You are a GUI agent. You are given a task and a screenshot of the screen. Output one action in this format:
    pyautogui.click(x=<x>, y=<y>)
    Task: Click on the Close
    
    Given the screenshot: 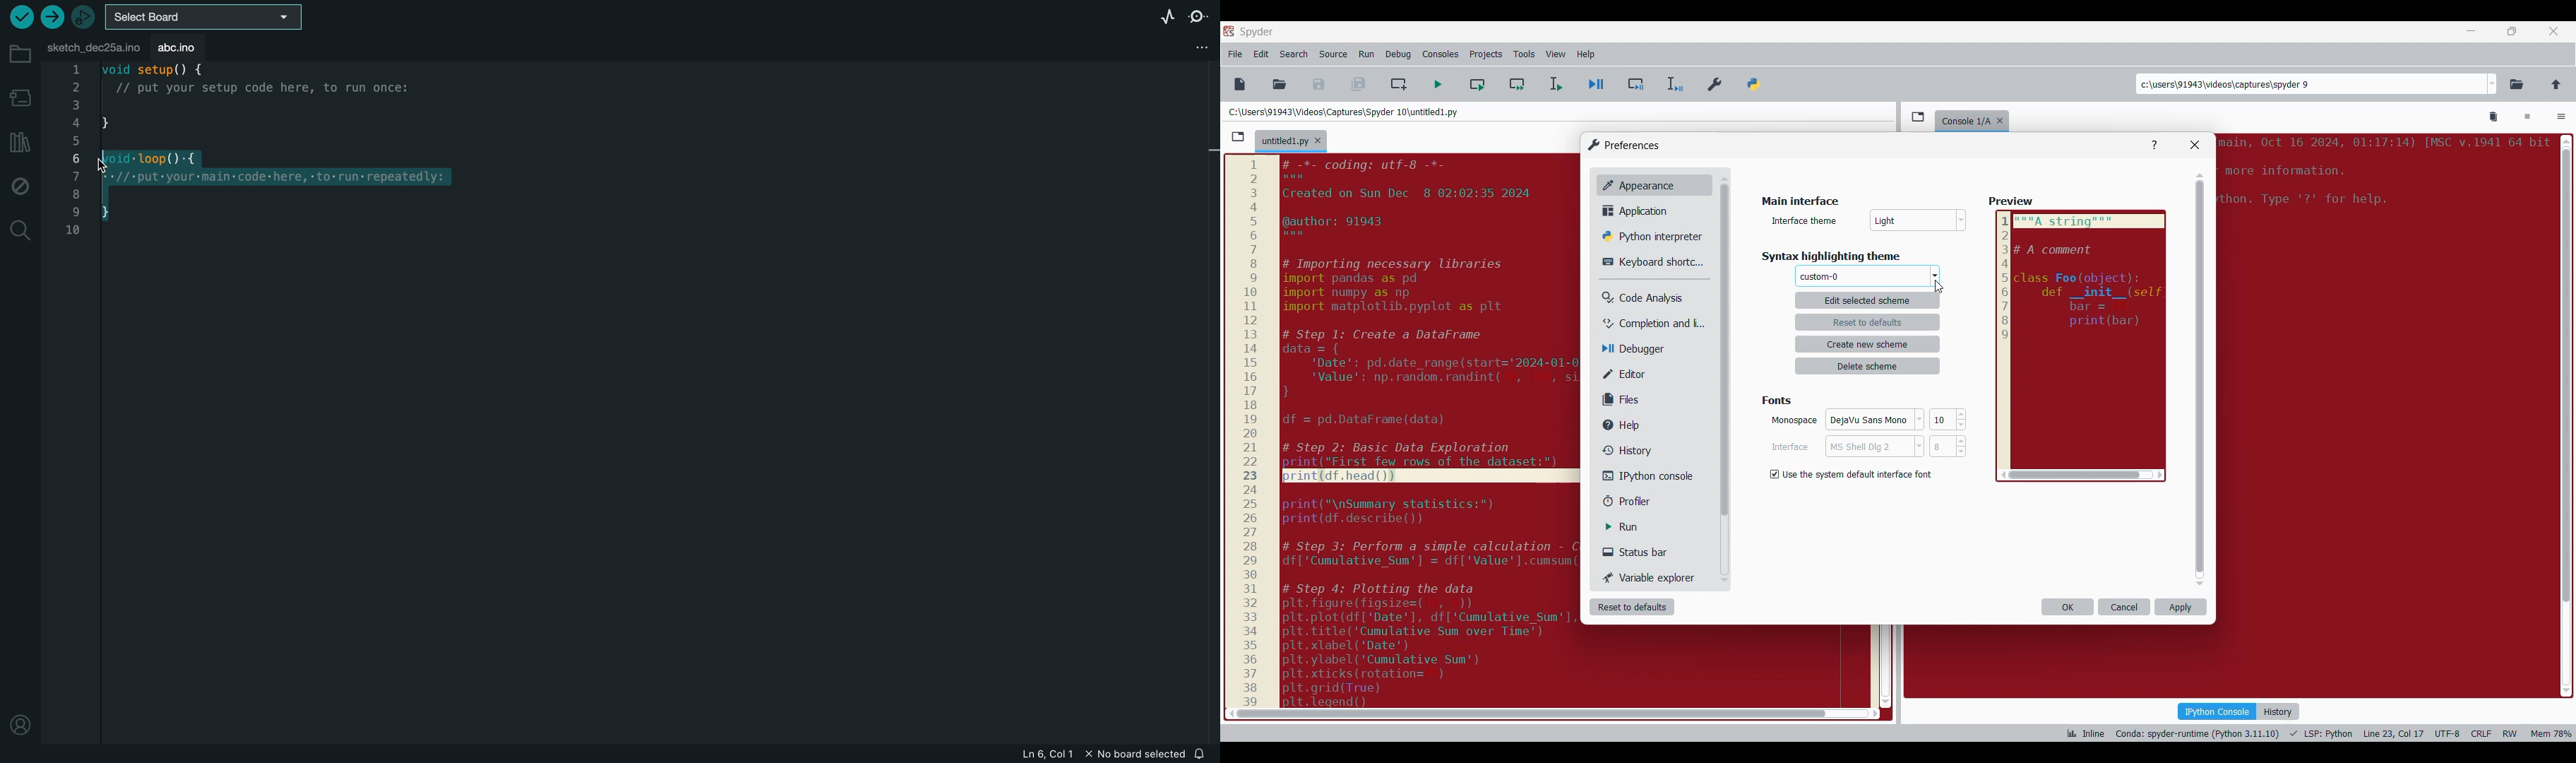 What is the action you would take?
    pyautogui.click(x=2195, y=145)
    